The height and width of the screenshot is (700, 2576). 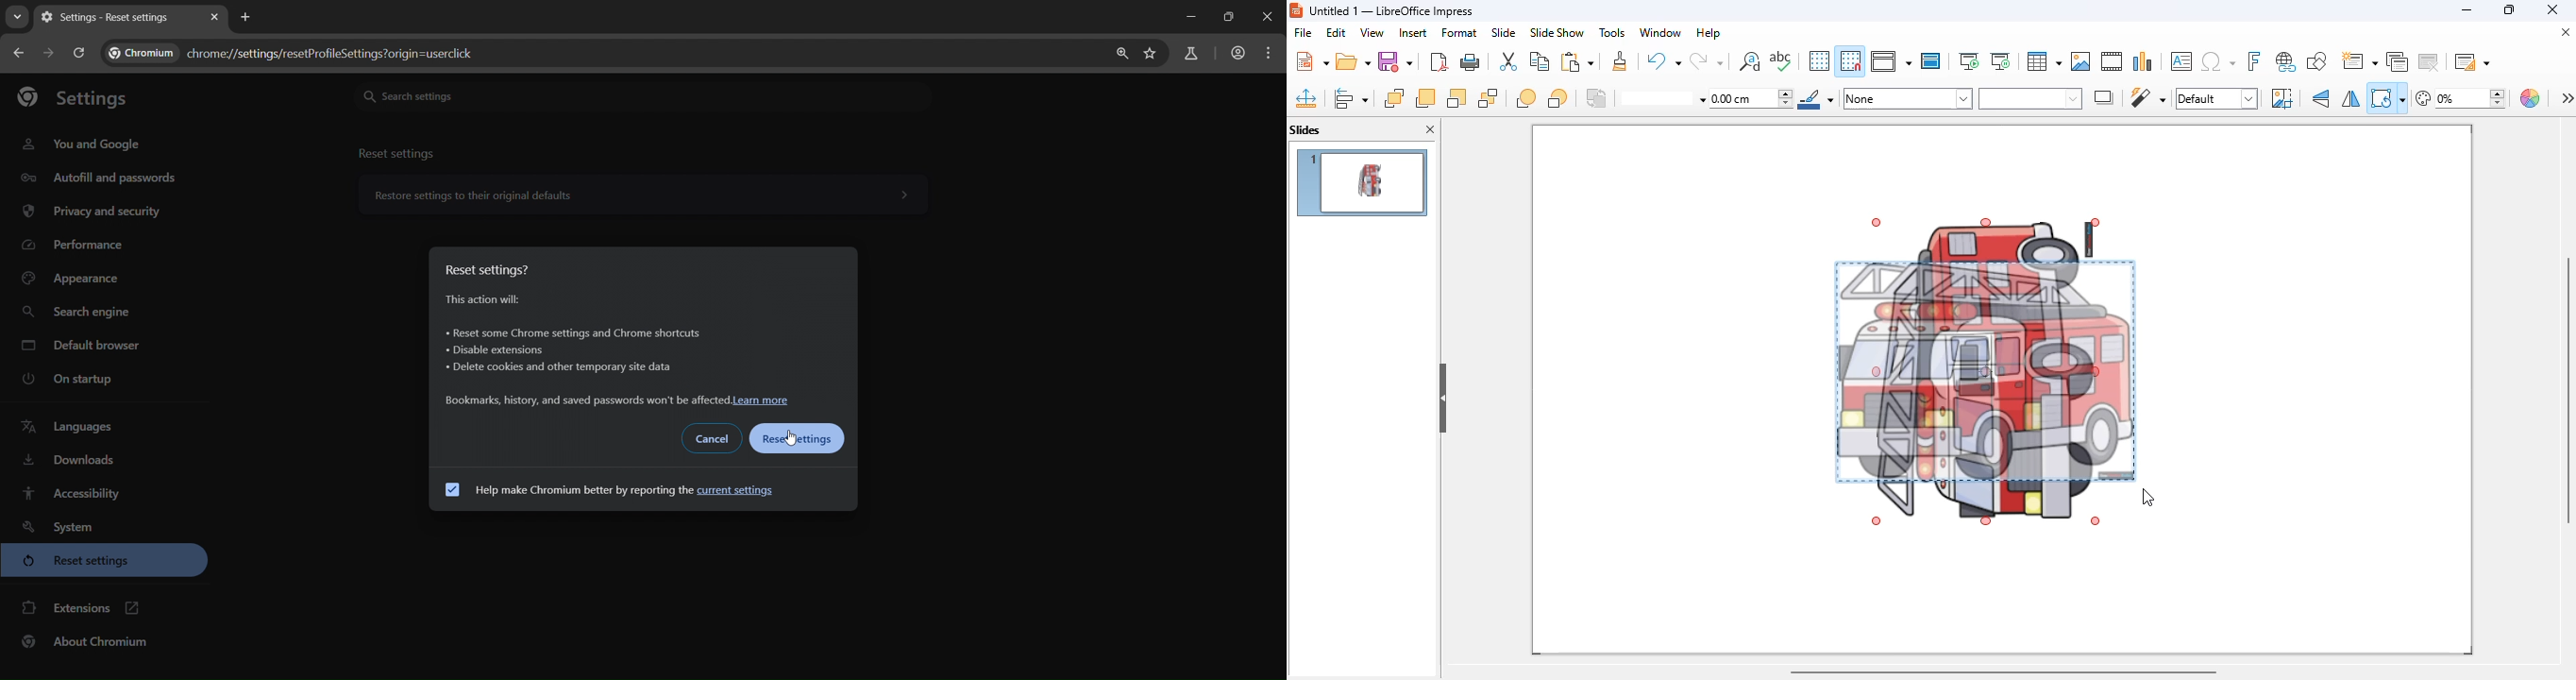 I want to click on new, so click(x=1311, y=60).